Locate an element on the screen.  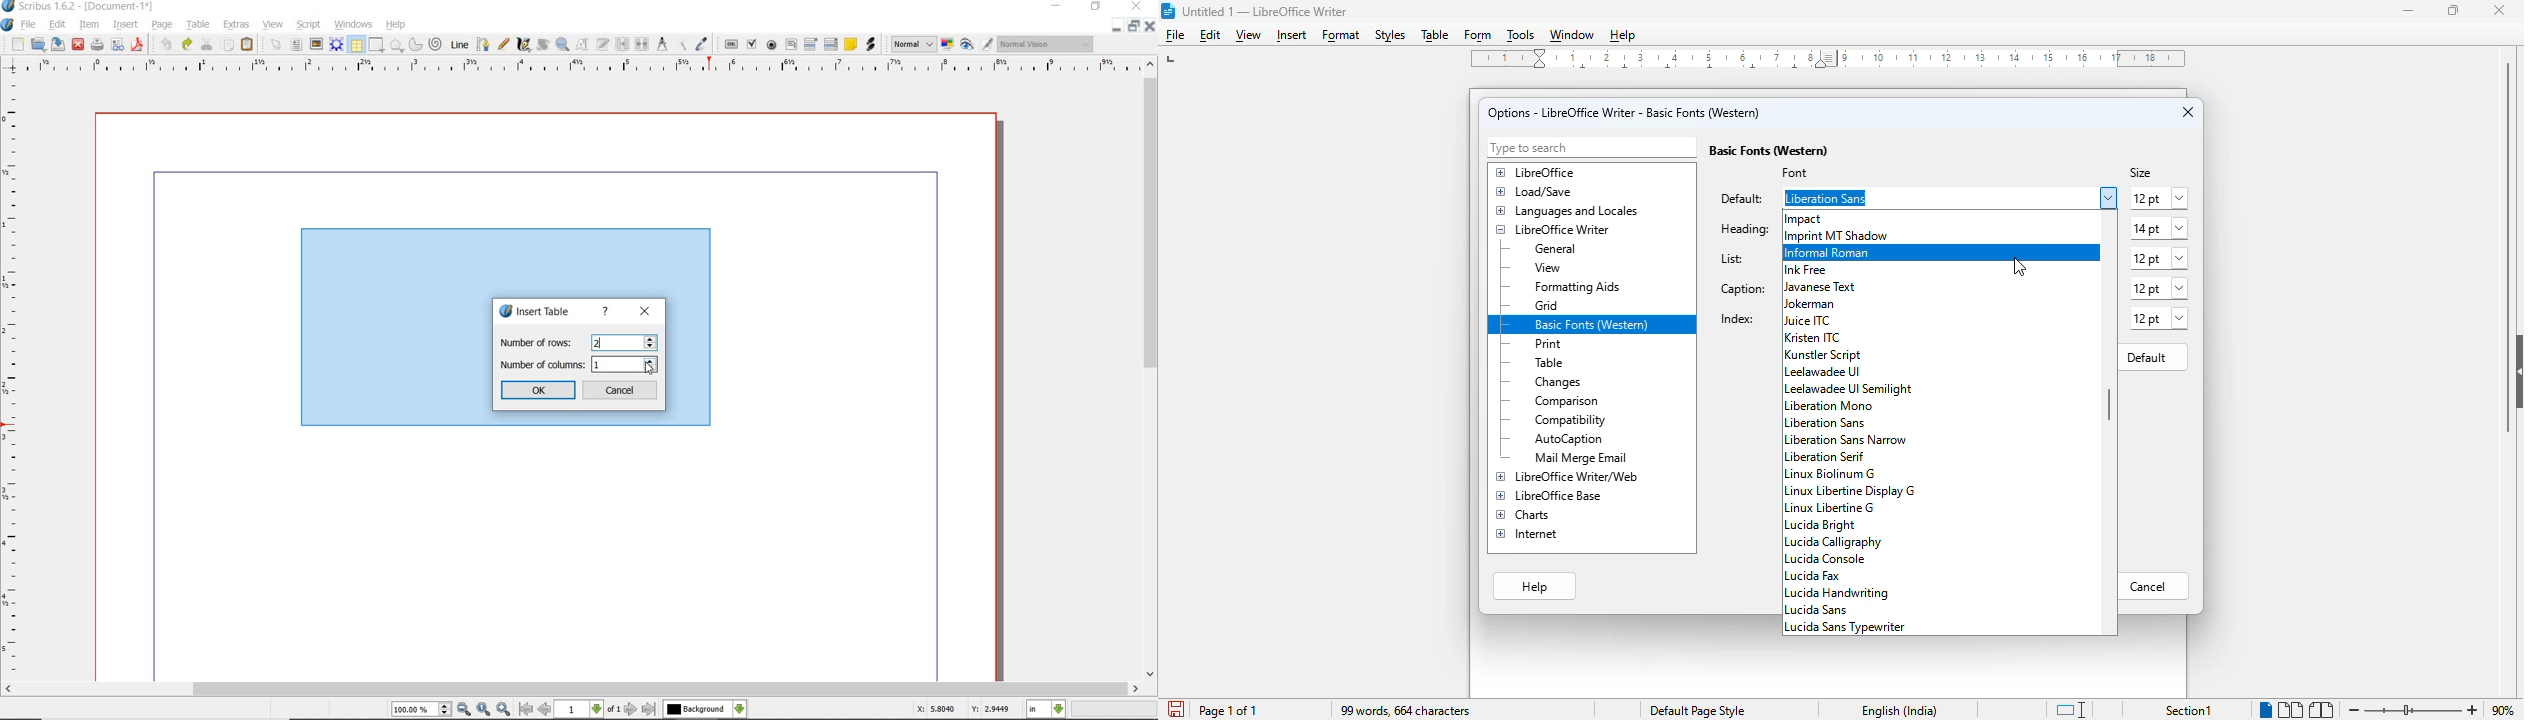
form is located at coordinates (1478, 37).